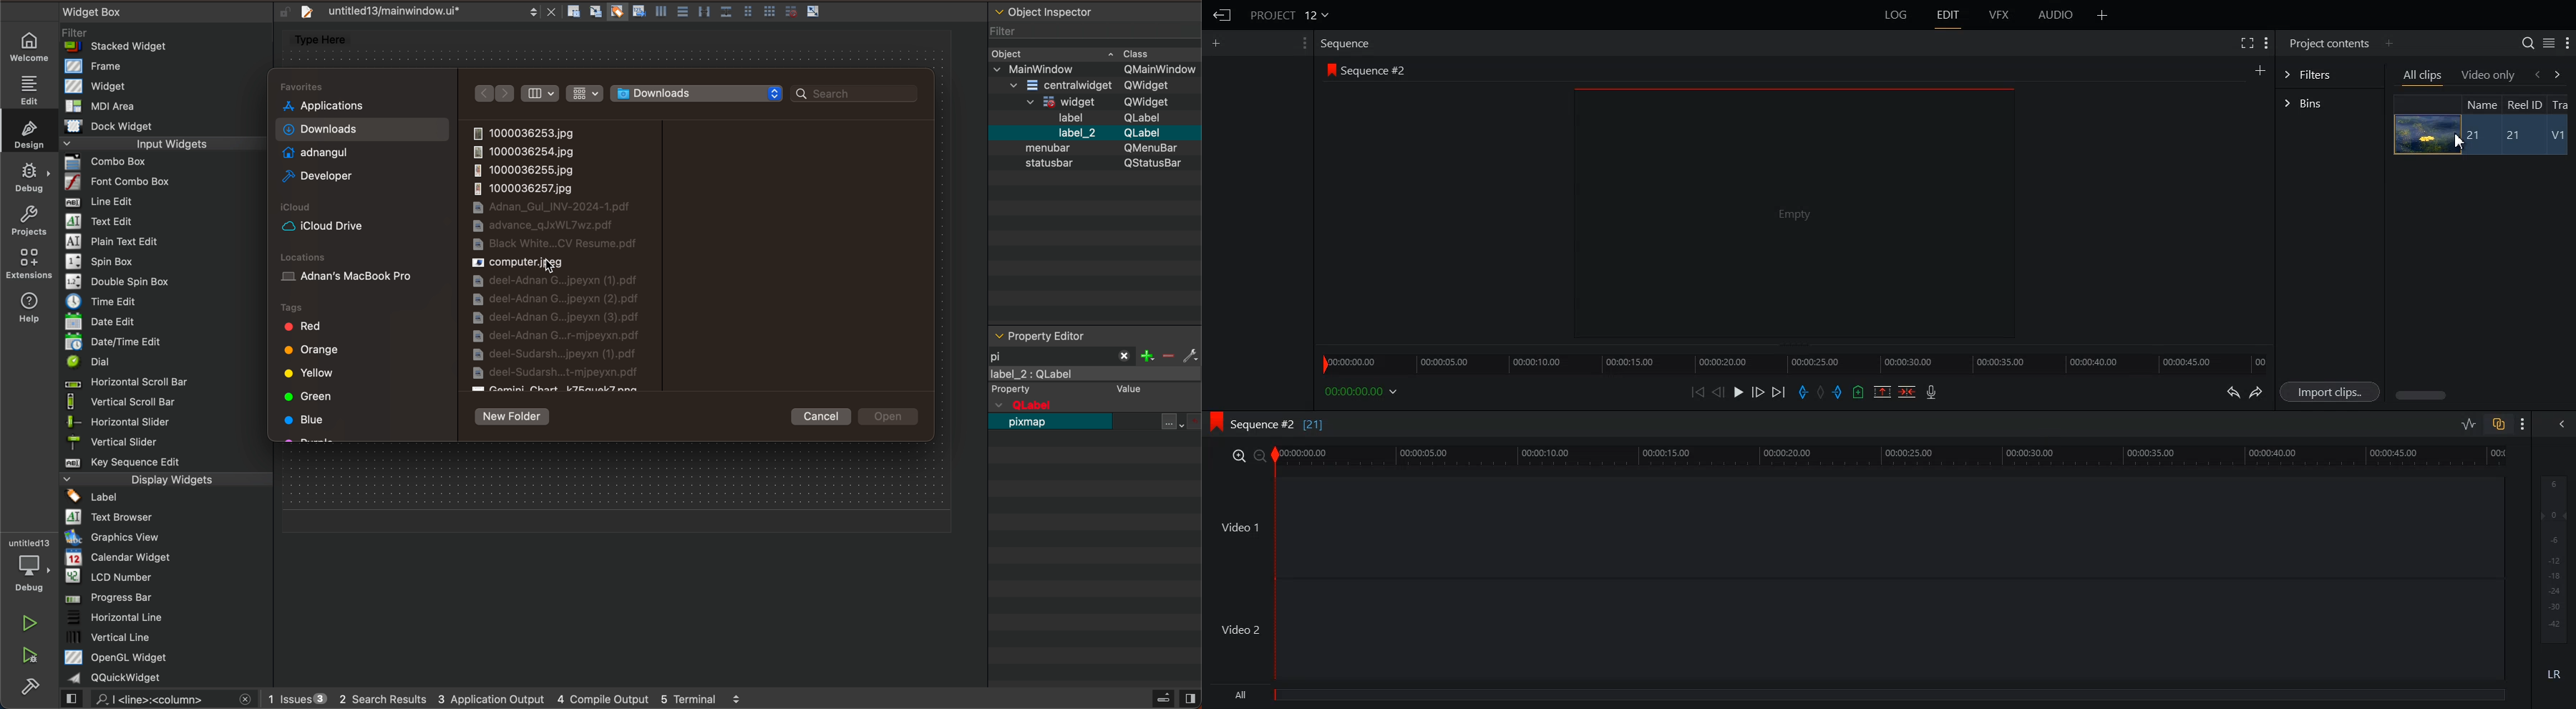 The height and width of the screenshot is (728, 2576). I want to click on Bins, so click(2330, 105).